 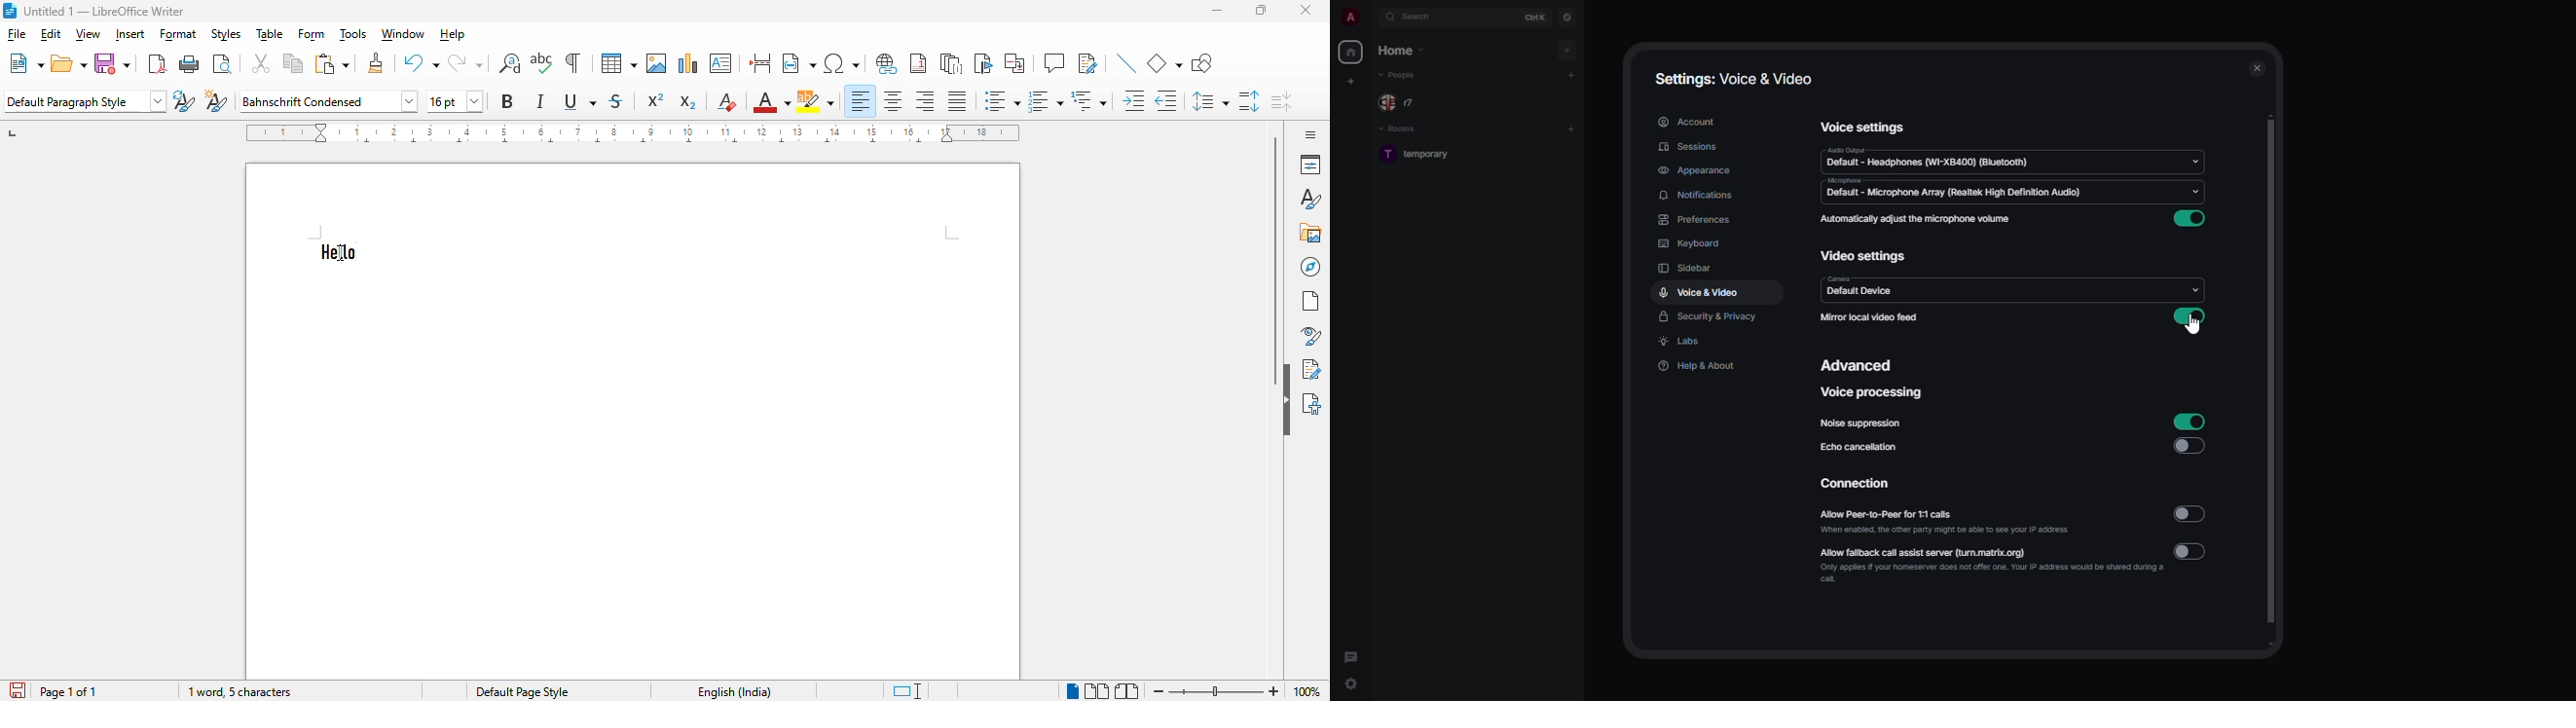 I want to click on help & about, so click(x=1698, y=367).